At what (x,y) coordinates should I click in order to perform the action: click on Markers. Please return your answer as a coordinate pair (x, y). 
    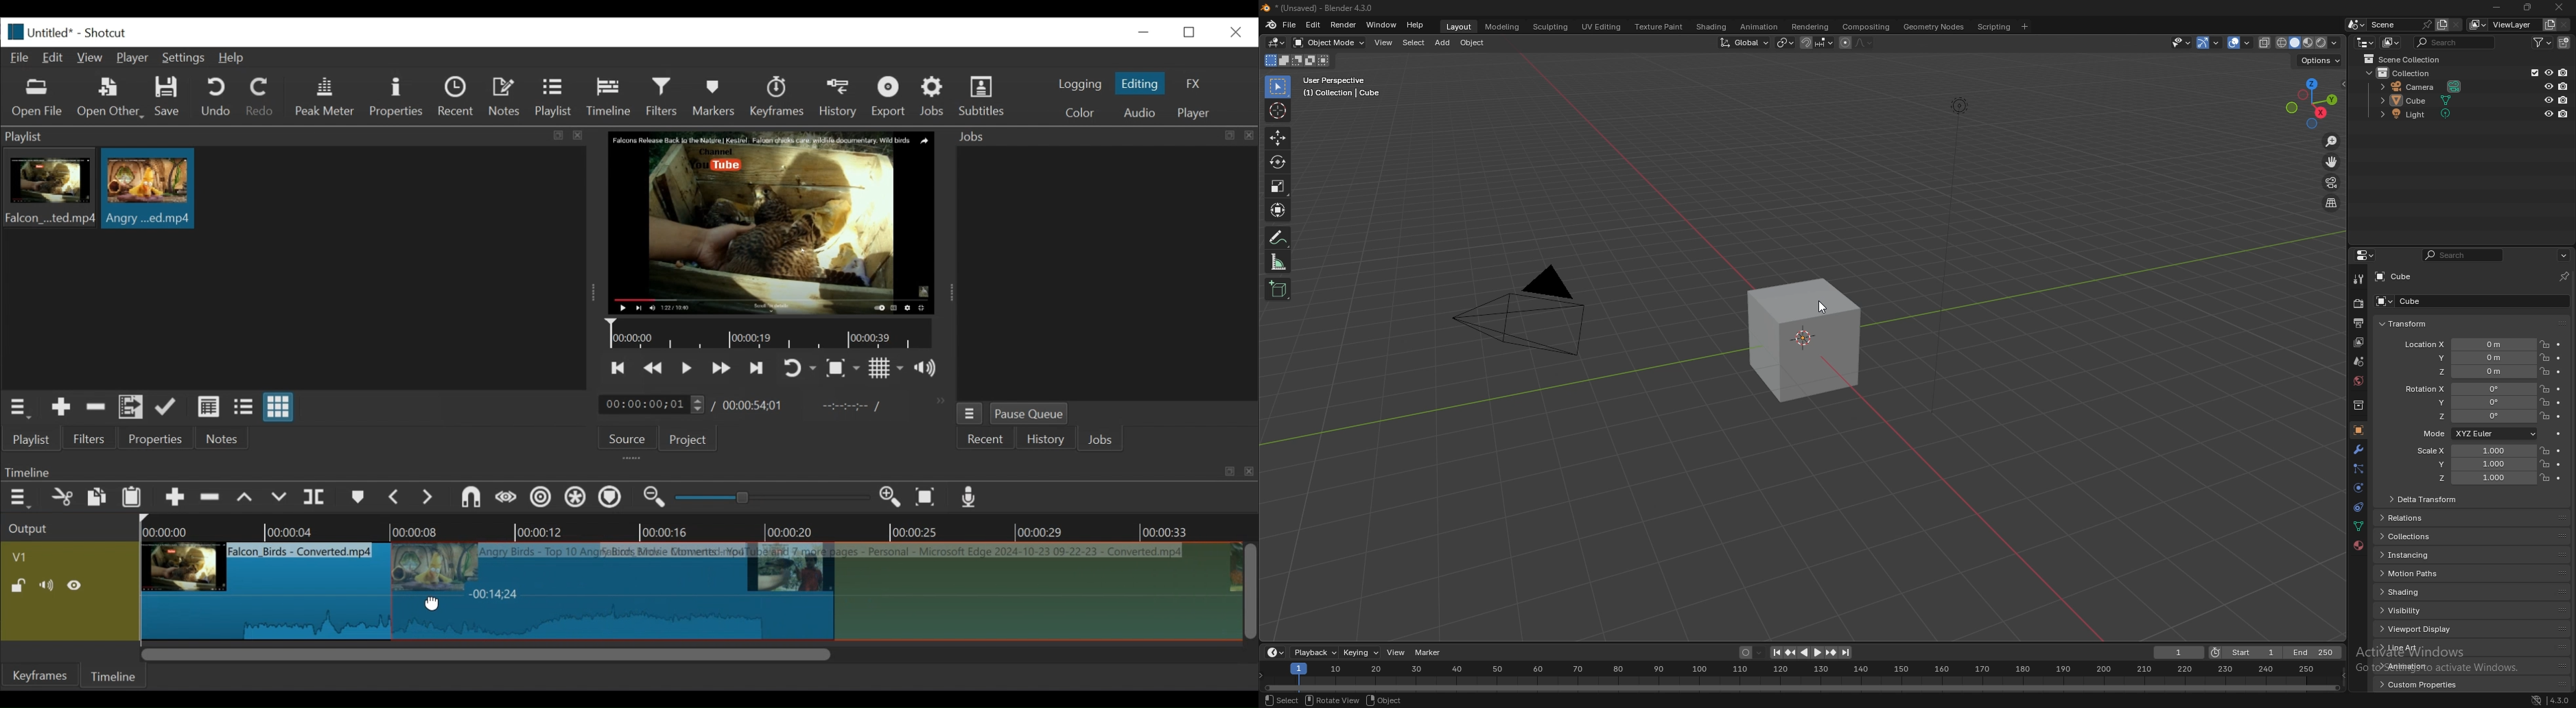
    Looking at the image, I should click on (717, 96).